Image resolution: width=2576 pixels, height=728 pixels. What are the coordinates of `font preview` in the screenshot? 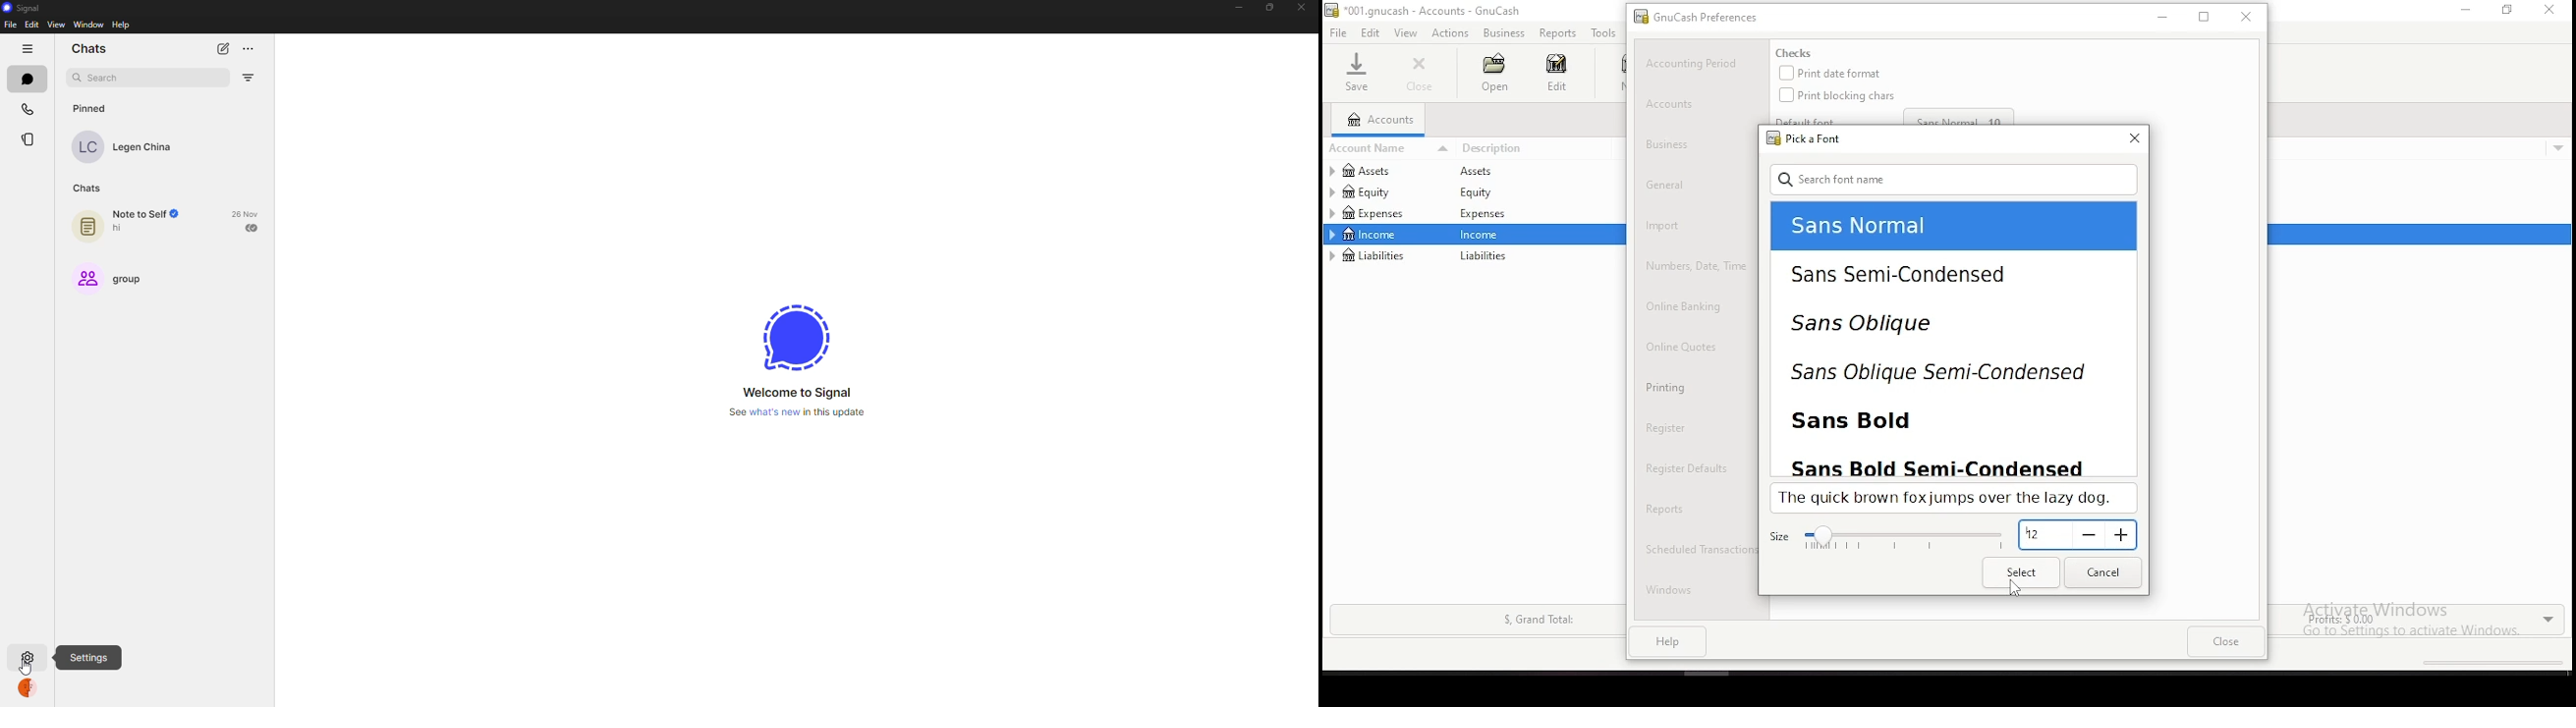 It's located at (1951, 499).